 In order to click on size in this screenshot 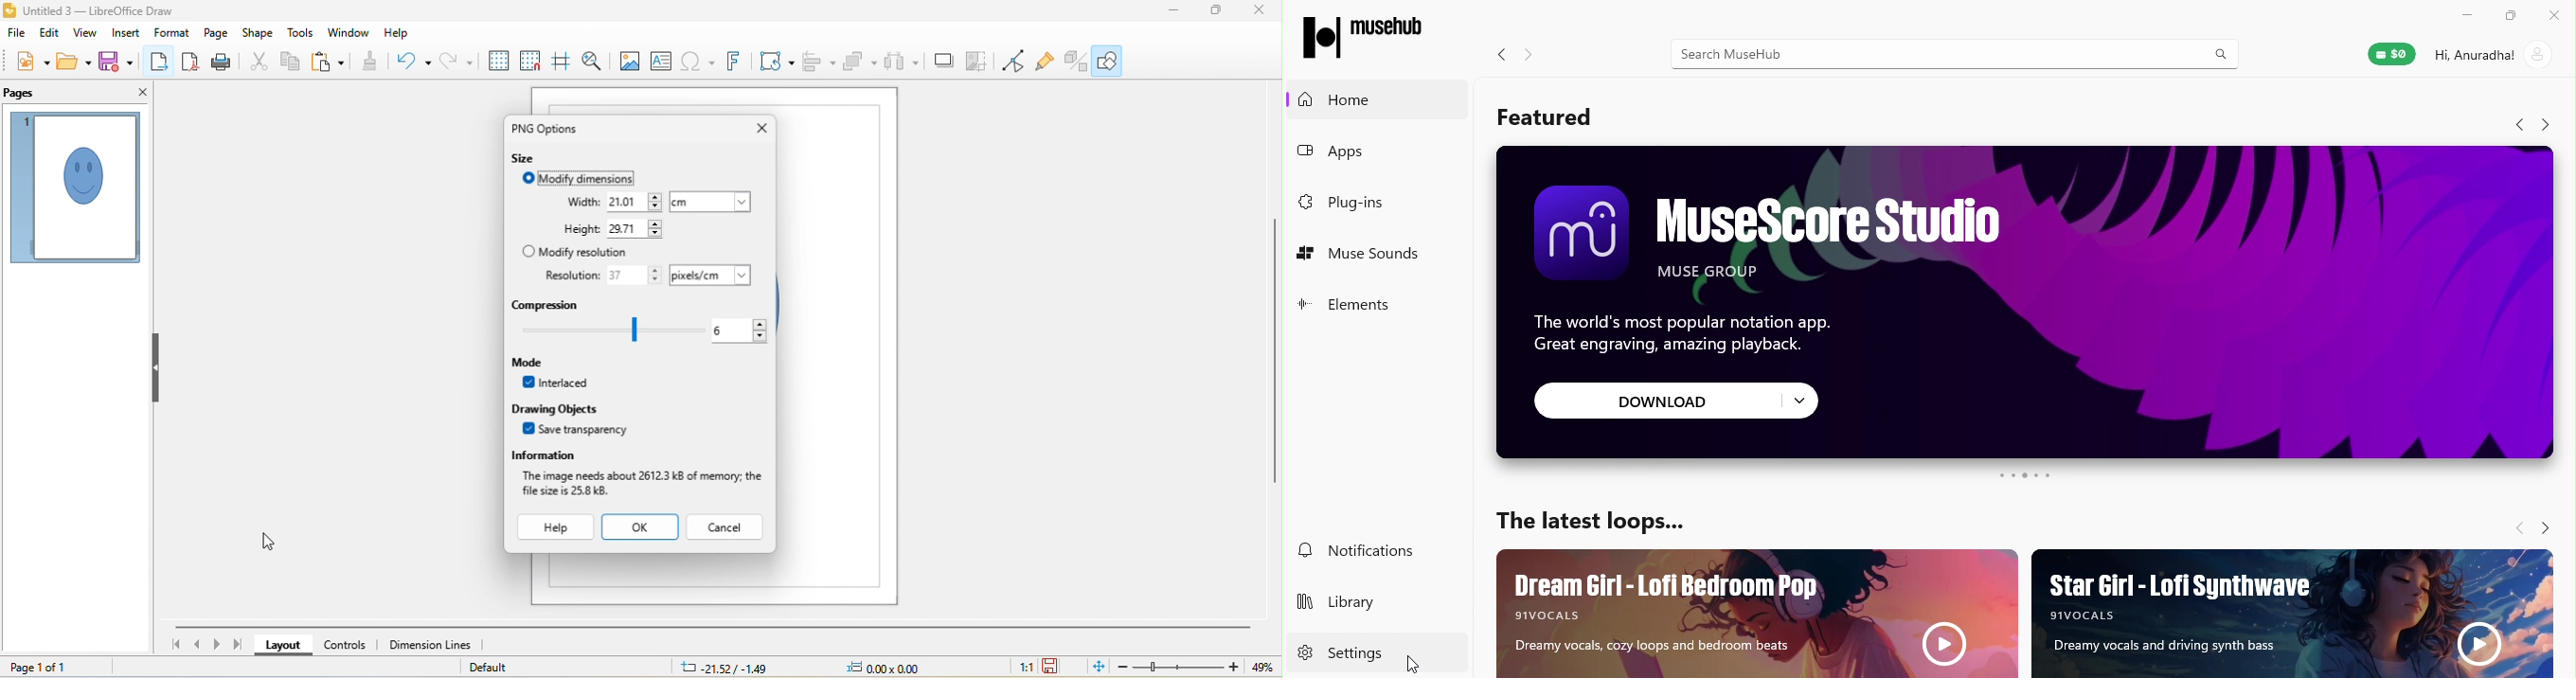, I will do `click(527, 159)`.